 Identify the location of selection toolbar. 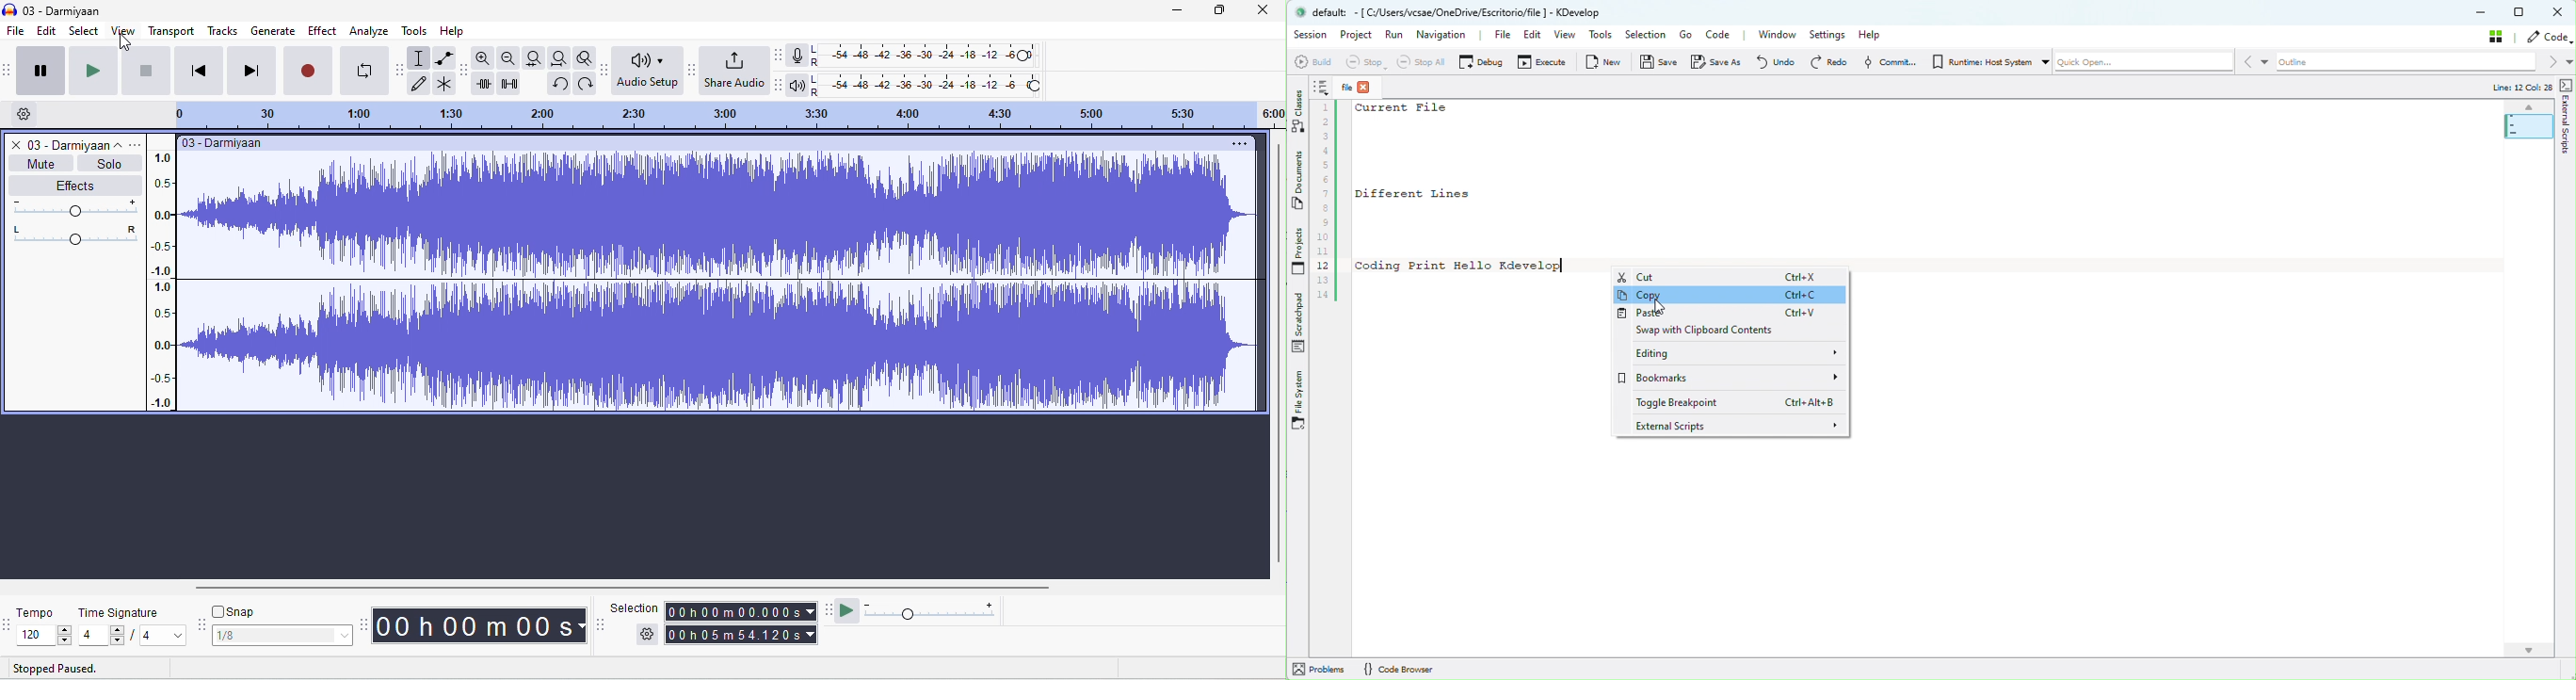
(602, 625).